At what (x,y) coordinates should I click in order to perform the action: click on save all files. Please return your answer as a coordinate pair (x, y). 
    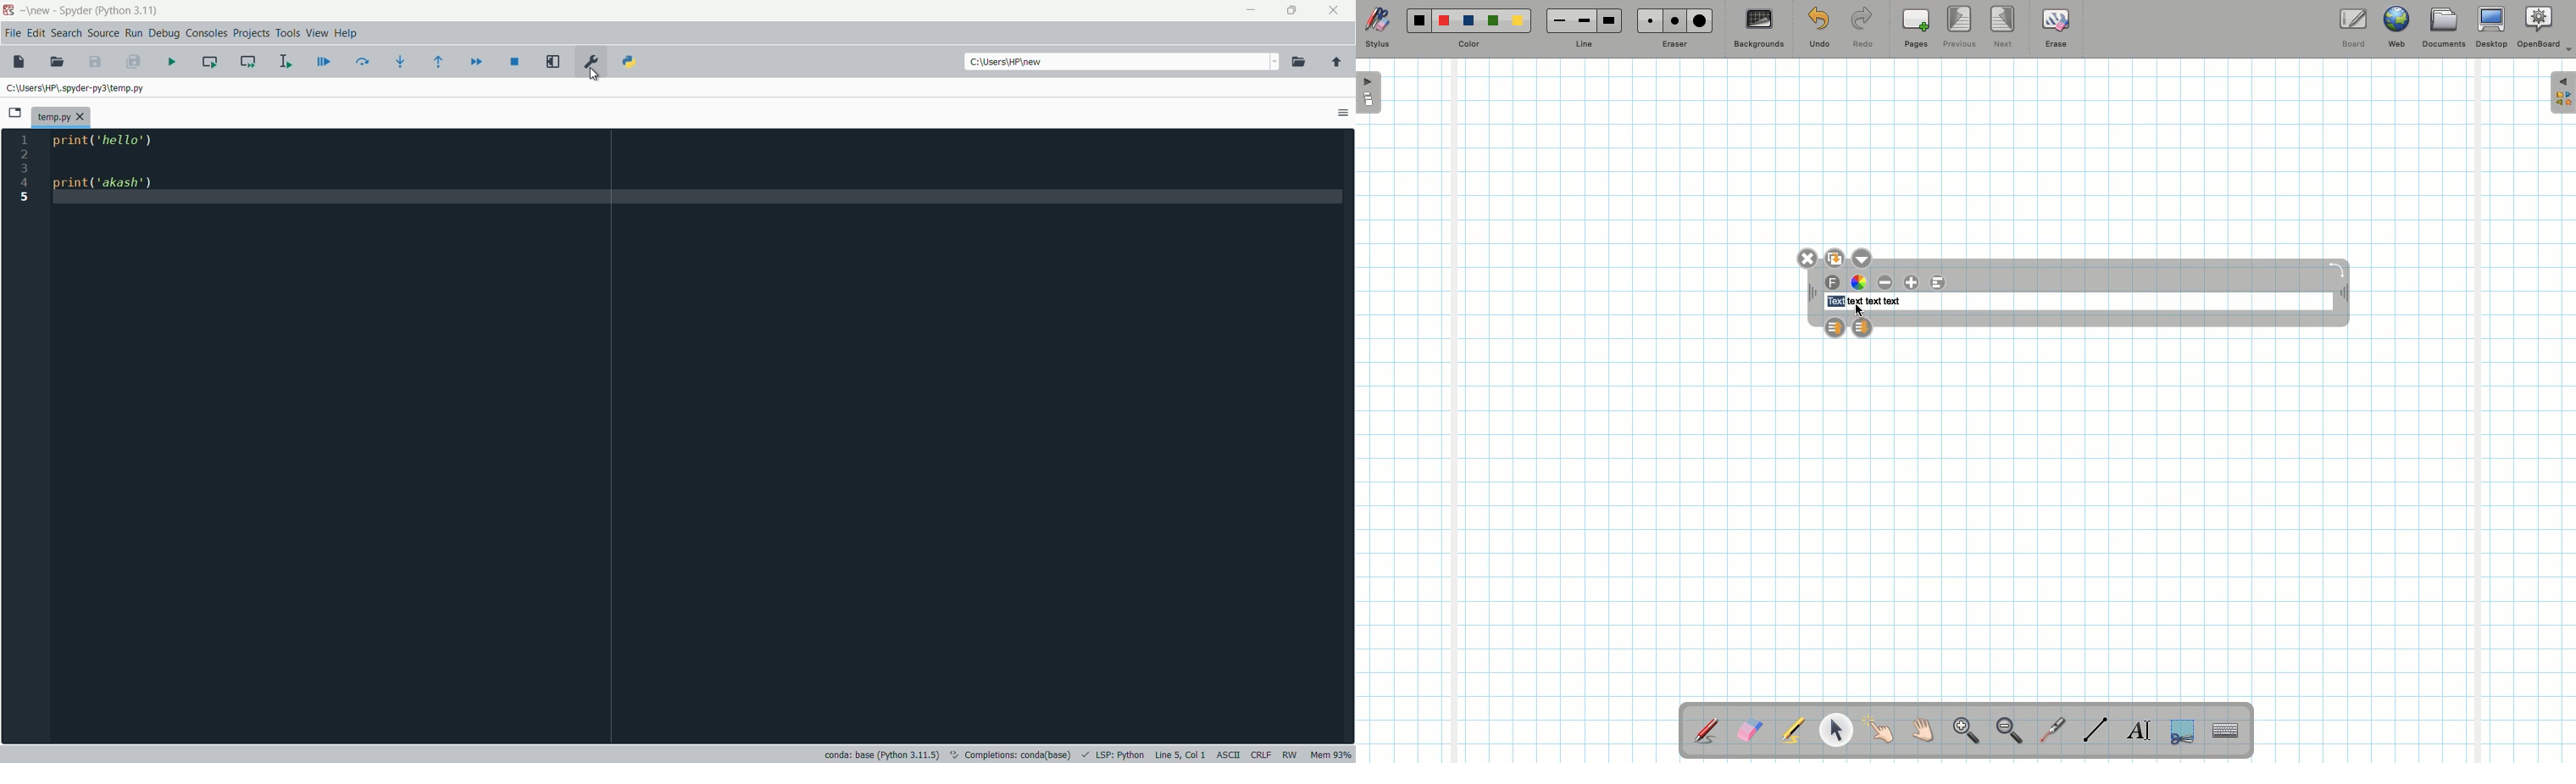
    Looking at the image, I should click on (133, 62).